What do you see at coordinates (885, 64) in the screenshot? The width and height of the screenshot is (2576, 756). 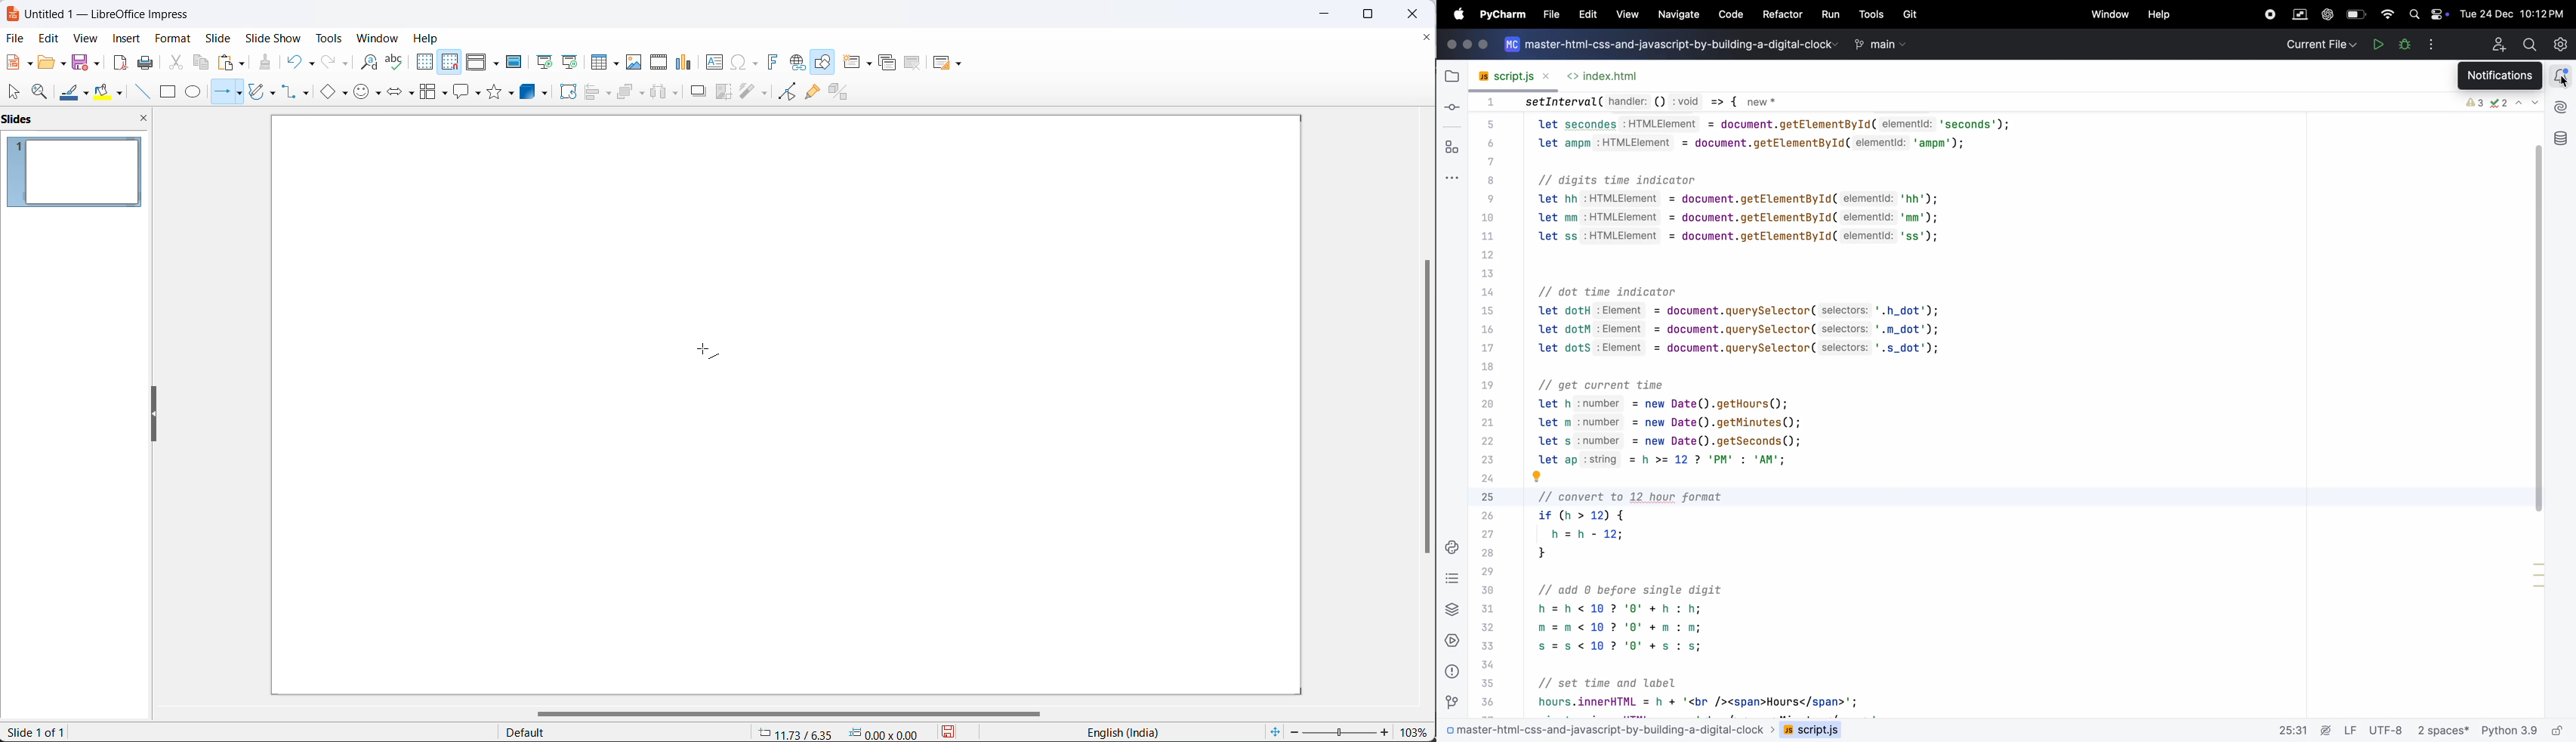 I see `duplicate slide` at bounding box center [885, 64].